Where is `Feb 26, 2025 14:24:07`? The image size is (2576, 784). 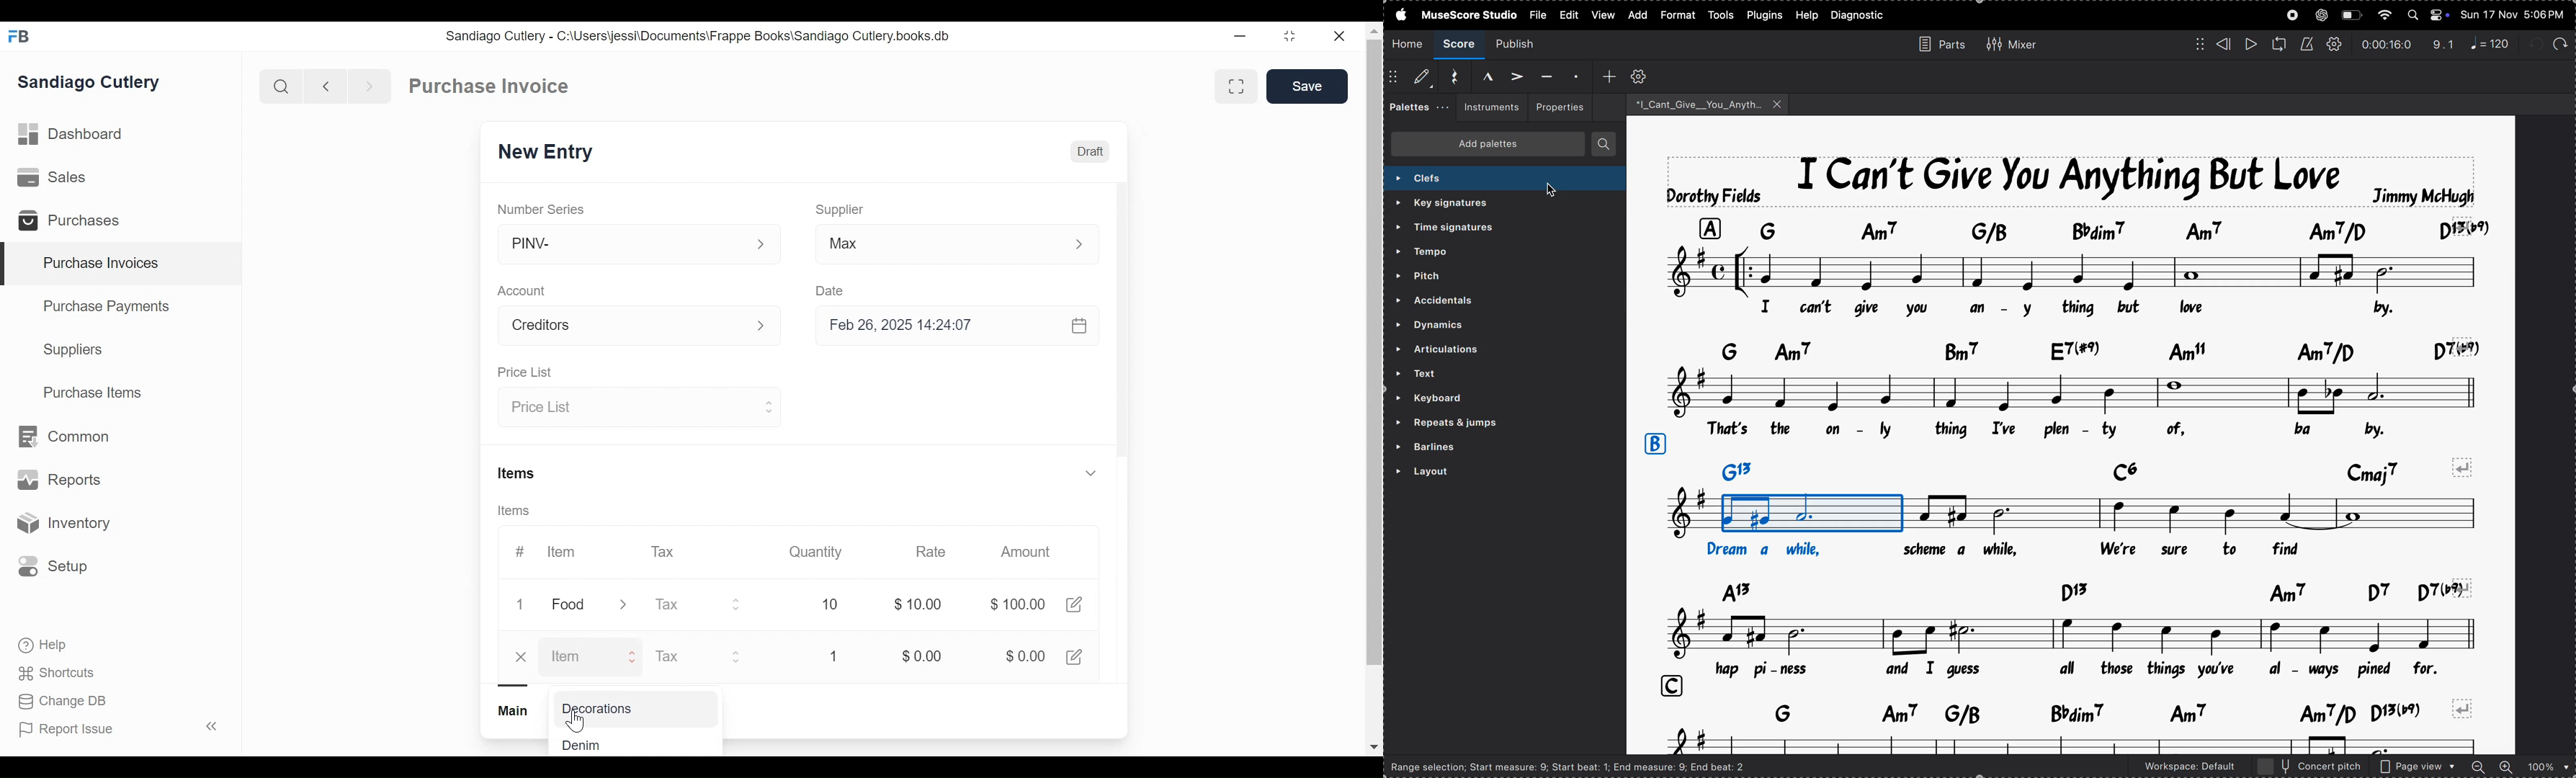
Feb 26, 2025 14:24:07 is located at coordinates (958, 326).